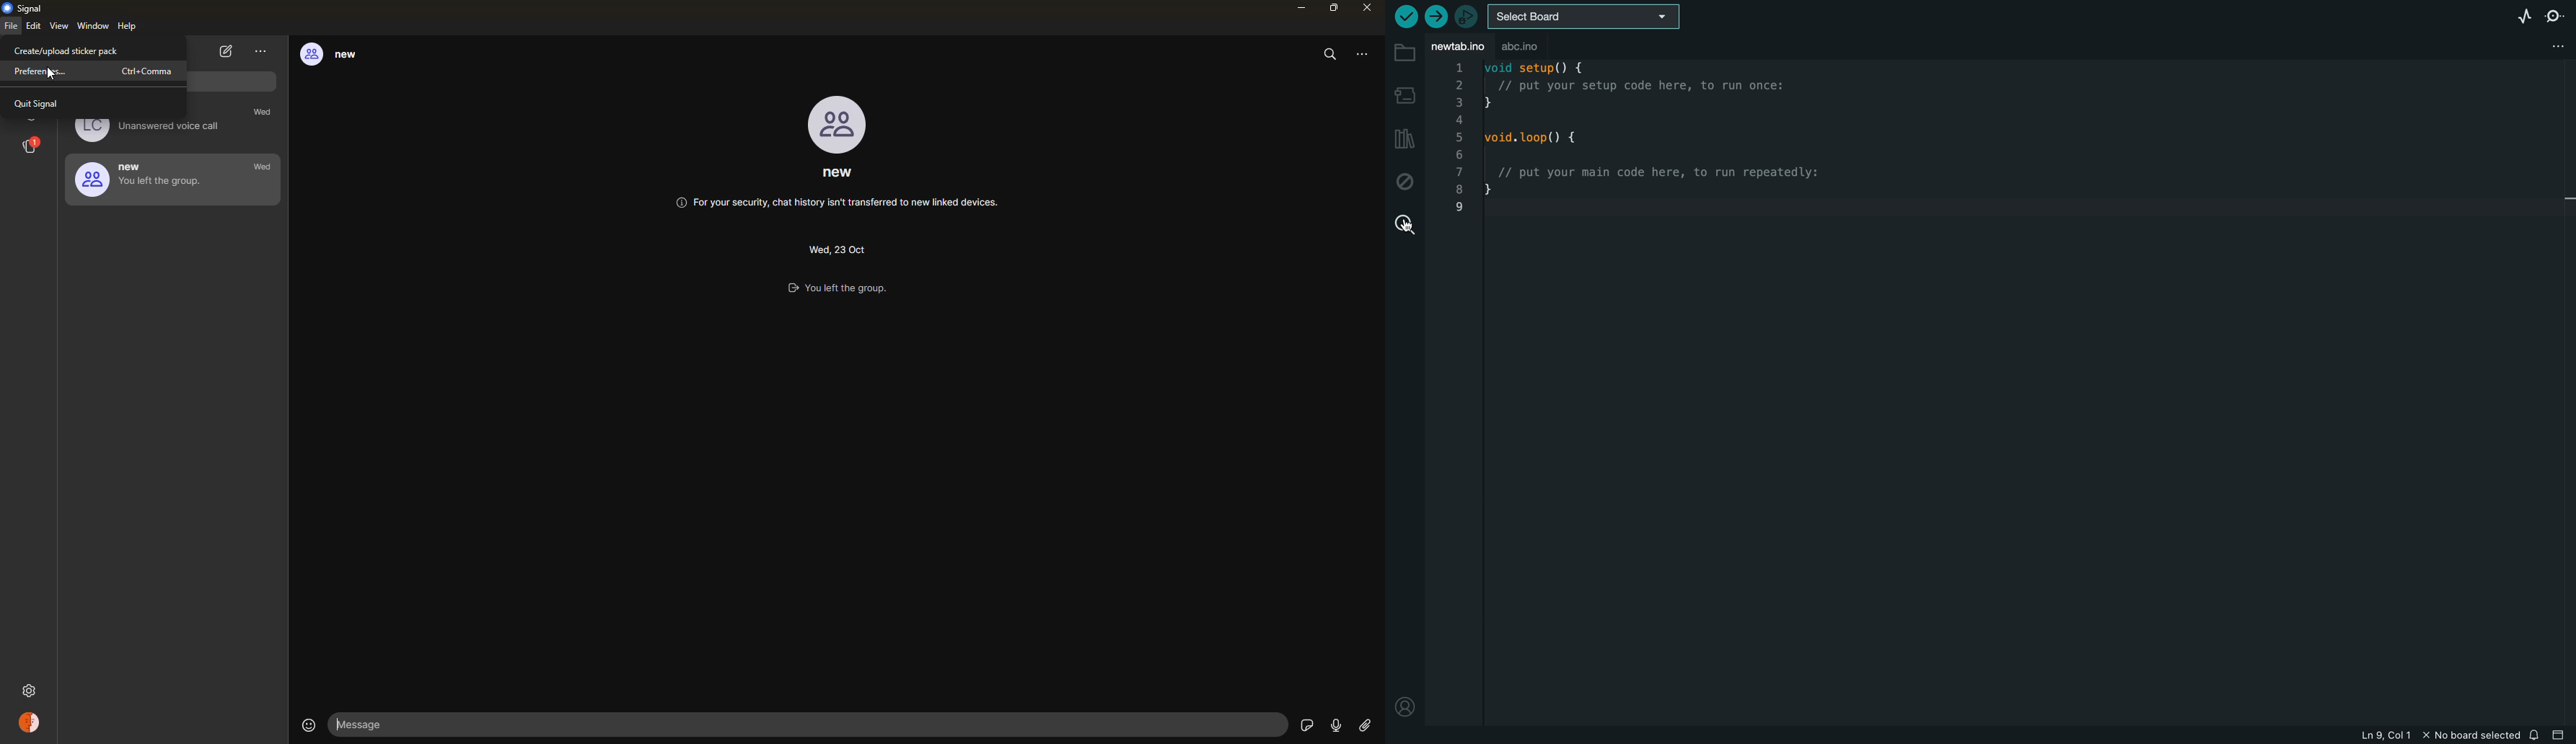 The image size is (2576, 756). I want to click on For your security, chat history isn't transferred to new linked devices., so click(838, 205).